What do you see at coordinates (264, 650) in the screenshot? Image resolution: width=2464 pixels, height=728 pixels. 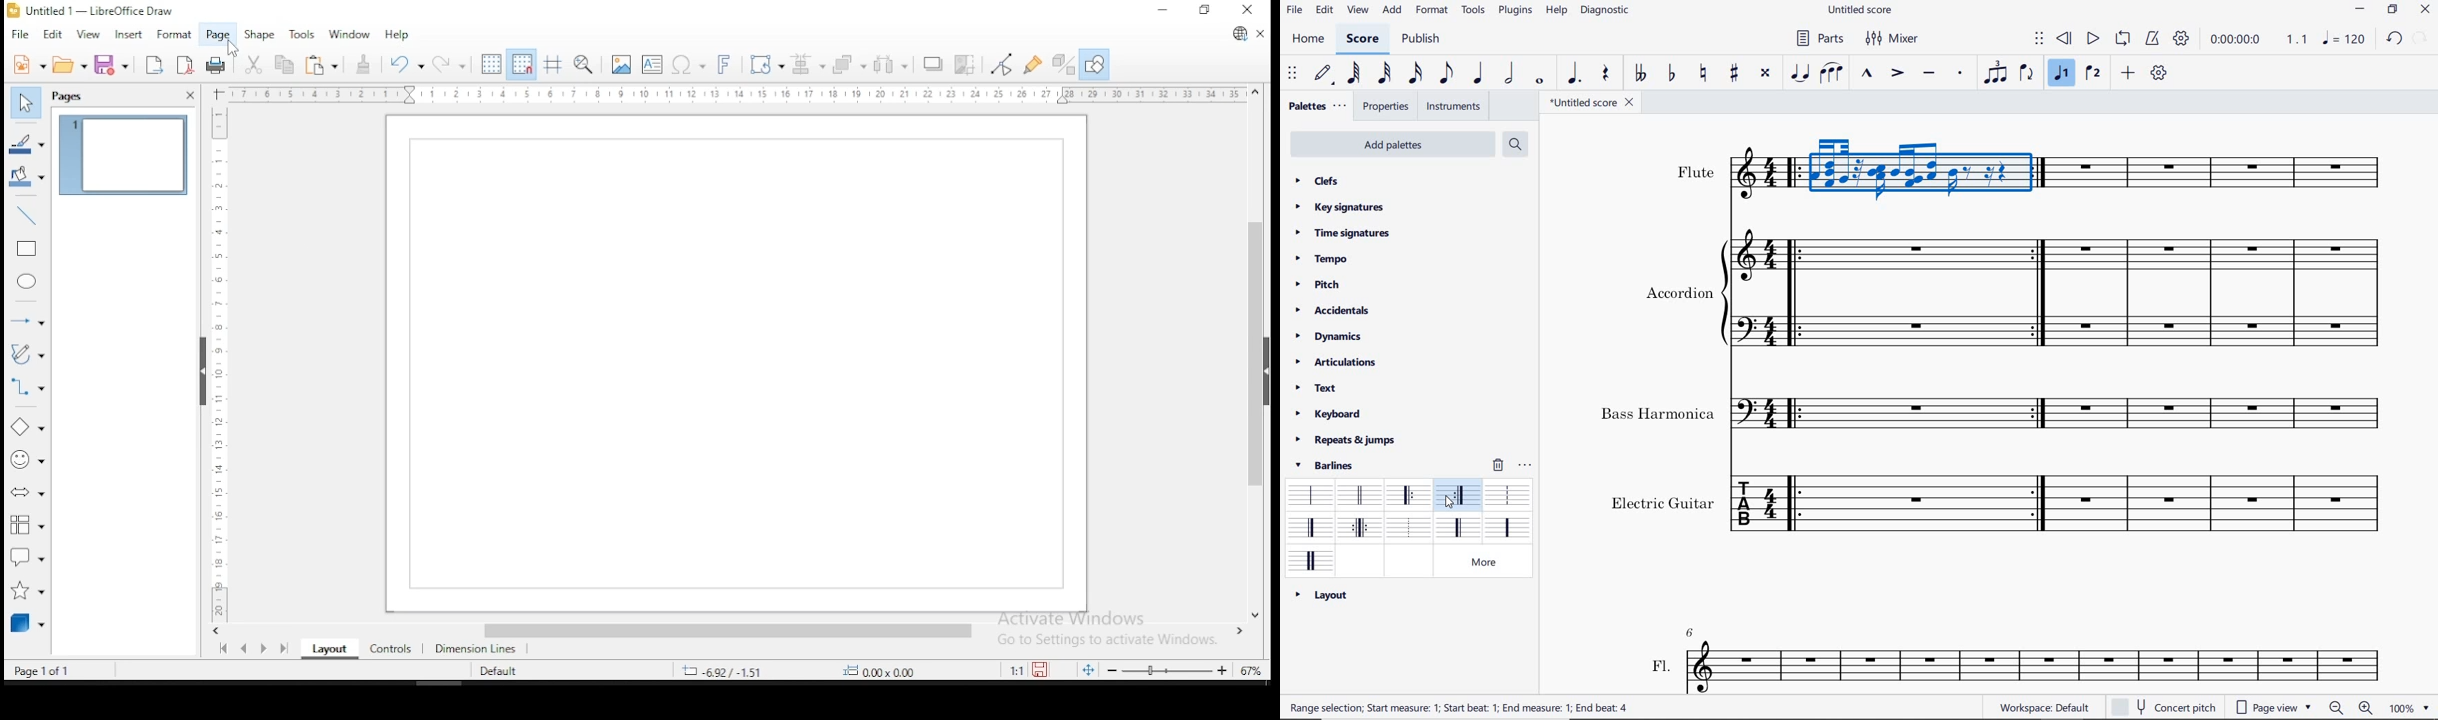 I see `next page` at bounding box center [264, 650].